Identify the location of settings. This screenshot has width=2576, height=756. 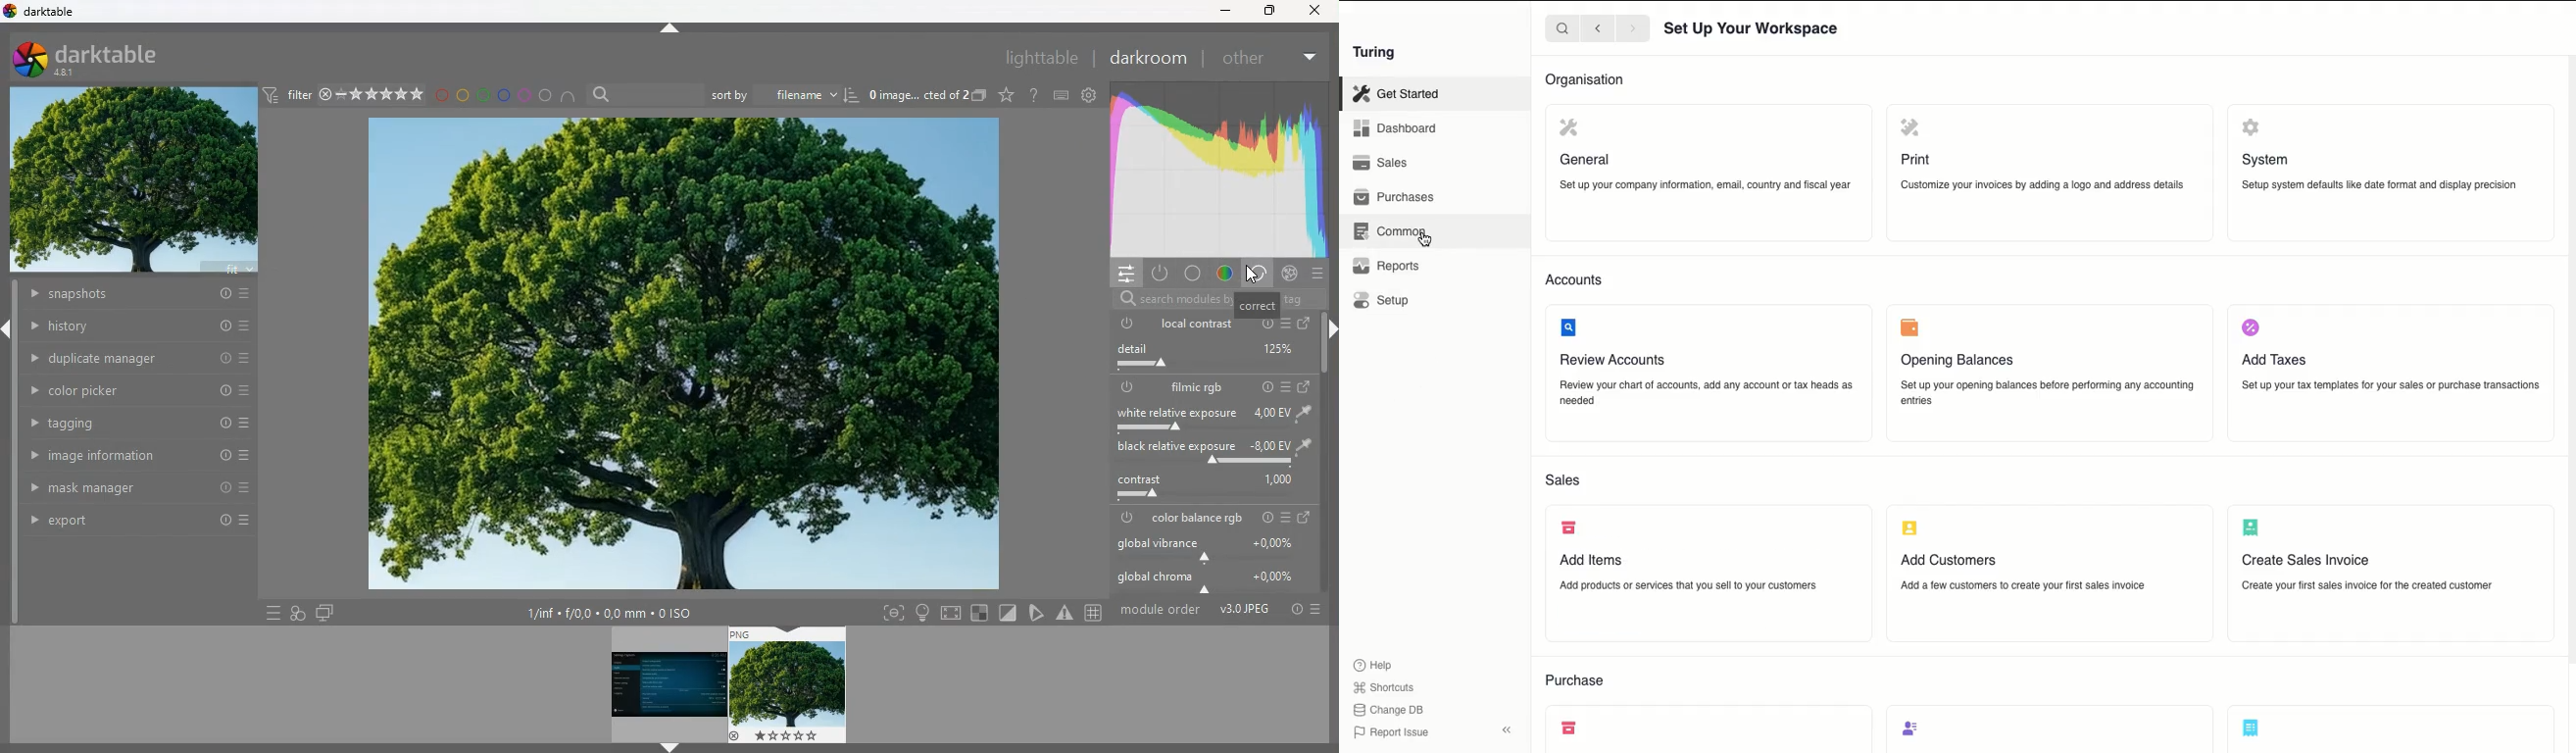
(1092, 95).